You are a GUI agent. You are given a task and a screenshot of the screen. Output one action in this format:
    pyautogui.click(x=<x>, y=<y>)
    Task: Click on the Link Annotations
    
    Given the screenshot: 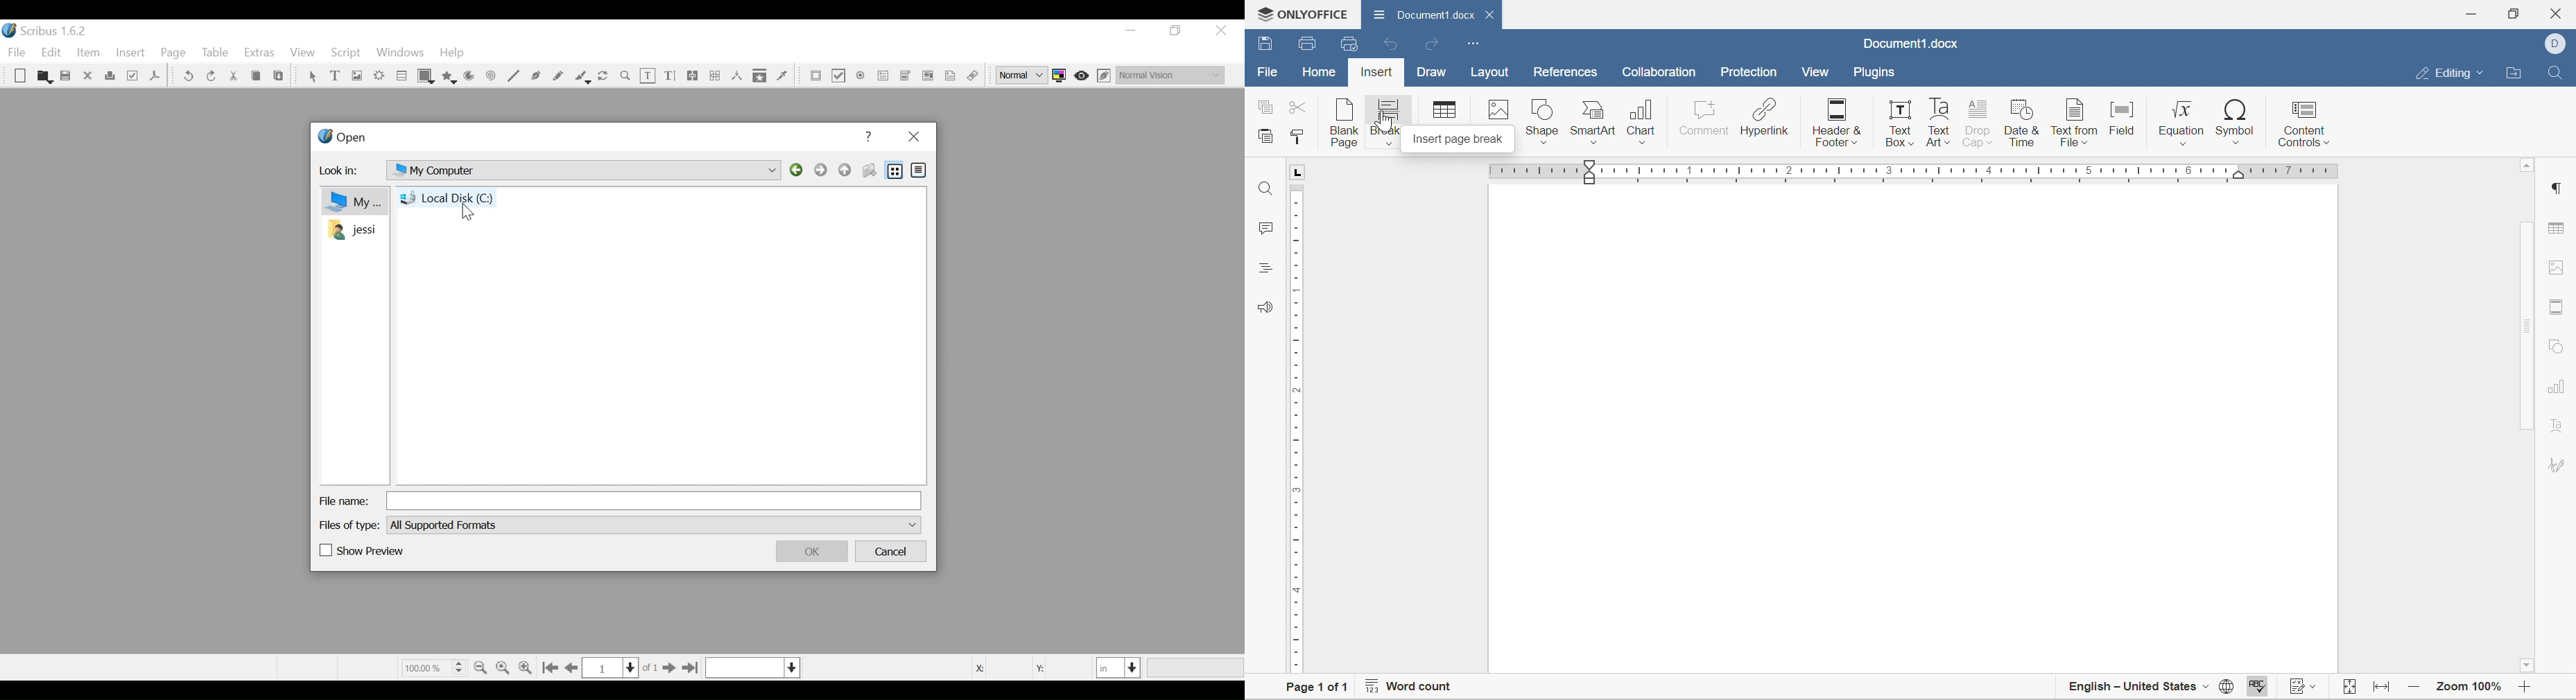 What is the action you would take?
    pyautogui.click(x=971, y=76)
    